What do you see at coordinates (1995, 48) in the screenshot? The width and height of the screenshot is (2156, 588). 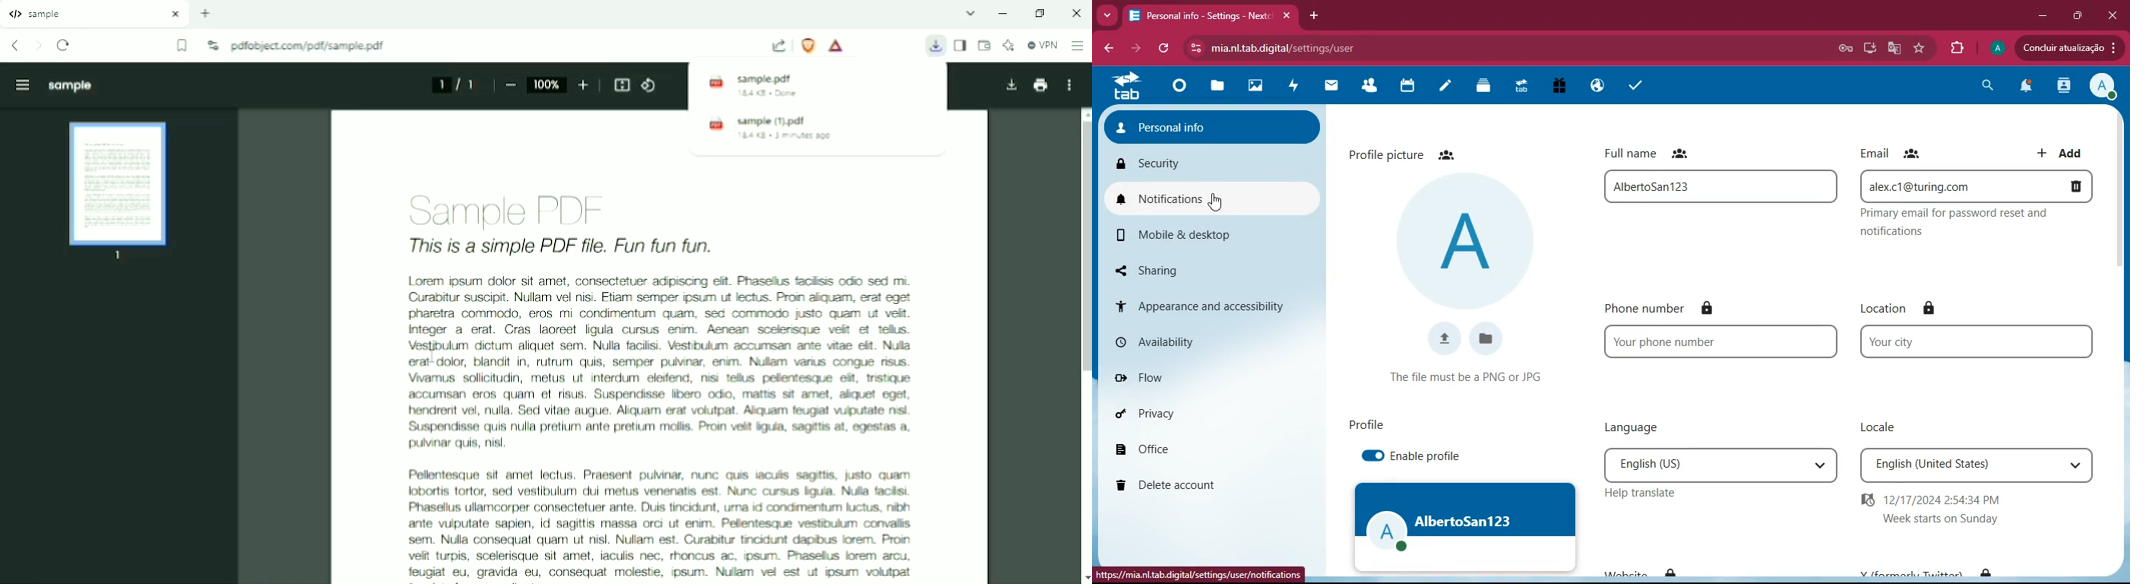 I see `profile` at bounding box center [1995, 48].